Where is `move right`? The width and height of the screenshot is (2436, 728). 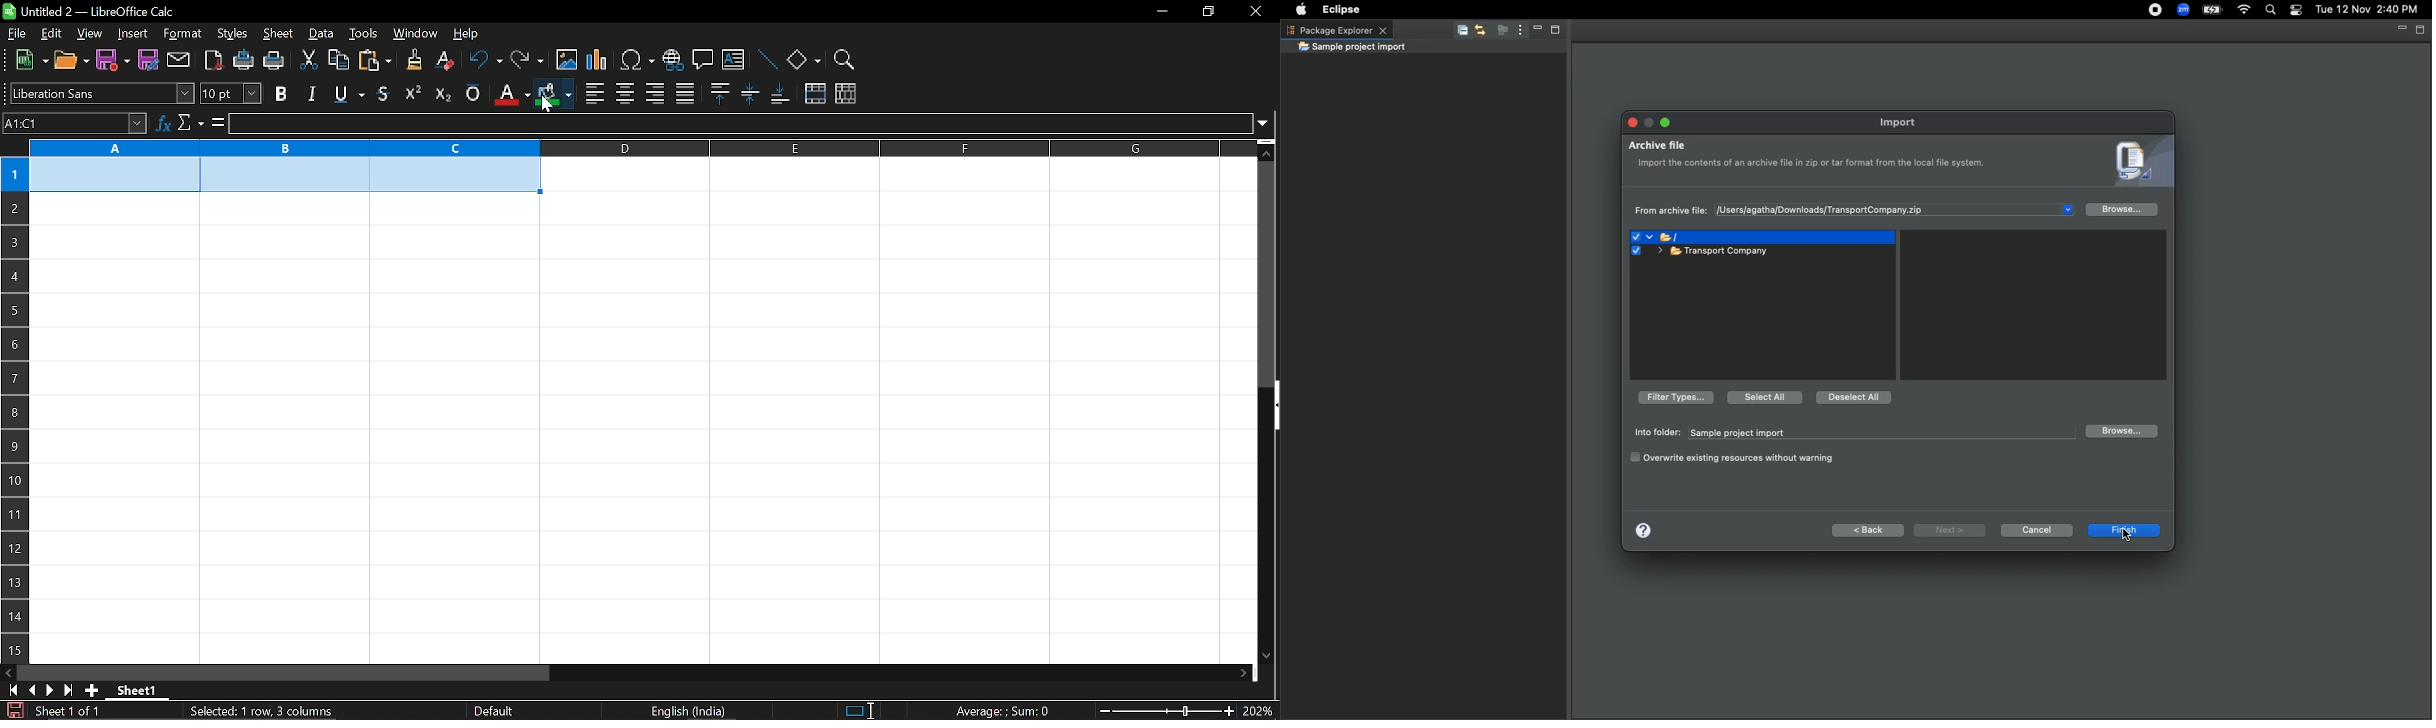 move right is located at coordinates (1245, 672).